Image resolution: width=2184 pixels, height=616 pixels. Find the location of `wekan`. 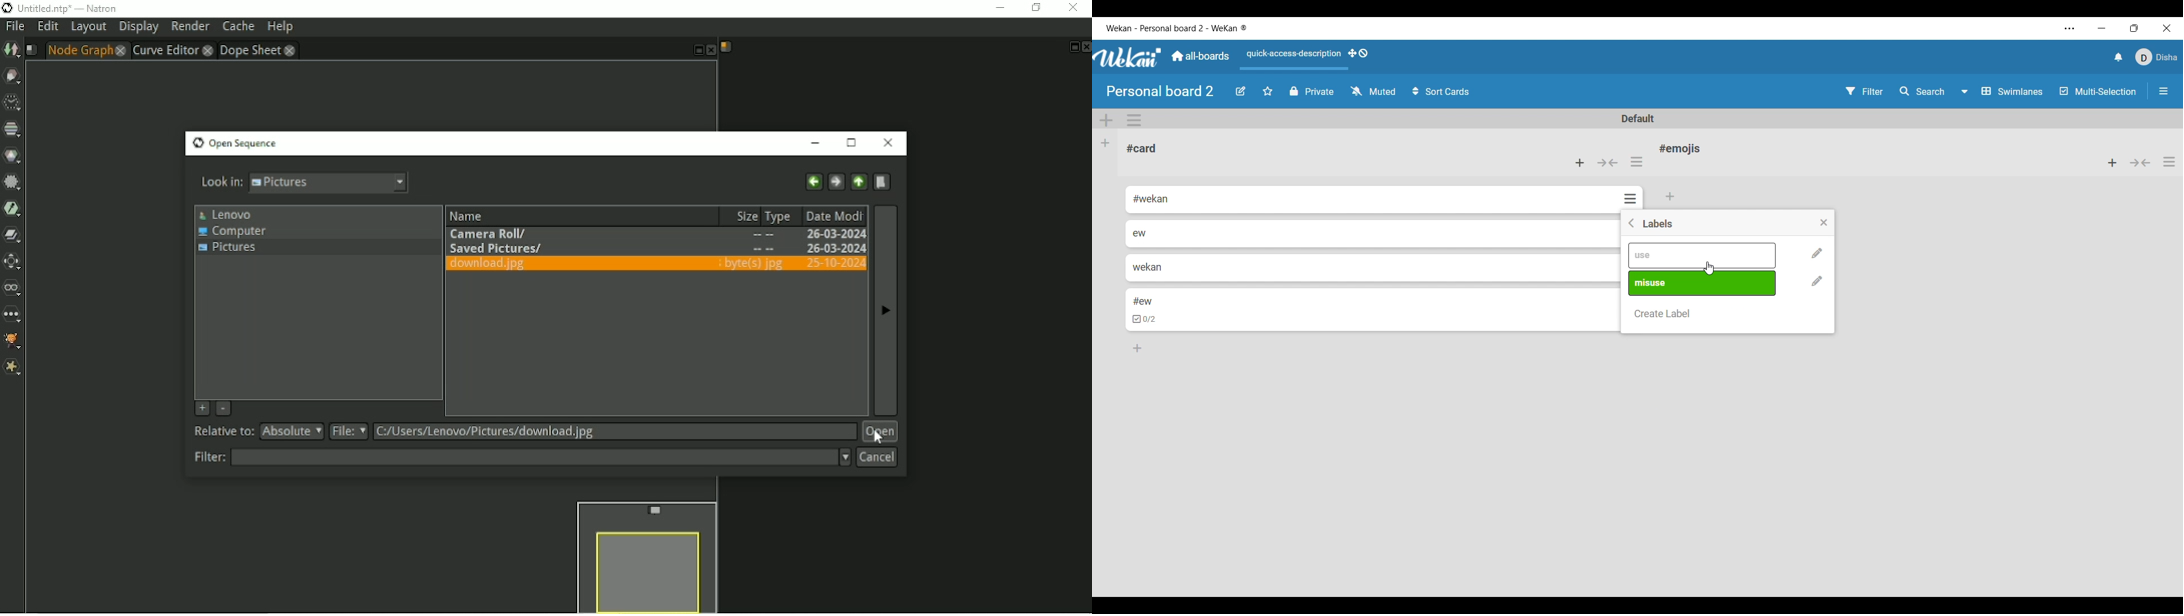

wekan is located at coordinates (1147, 267).